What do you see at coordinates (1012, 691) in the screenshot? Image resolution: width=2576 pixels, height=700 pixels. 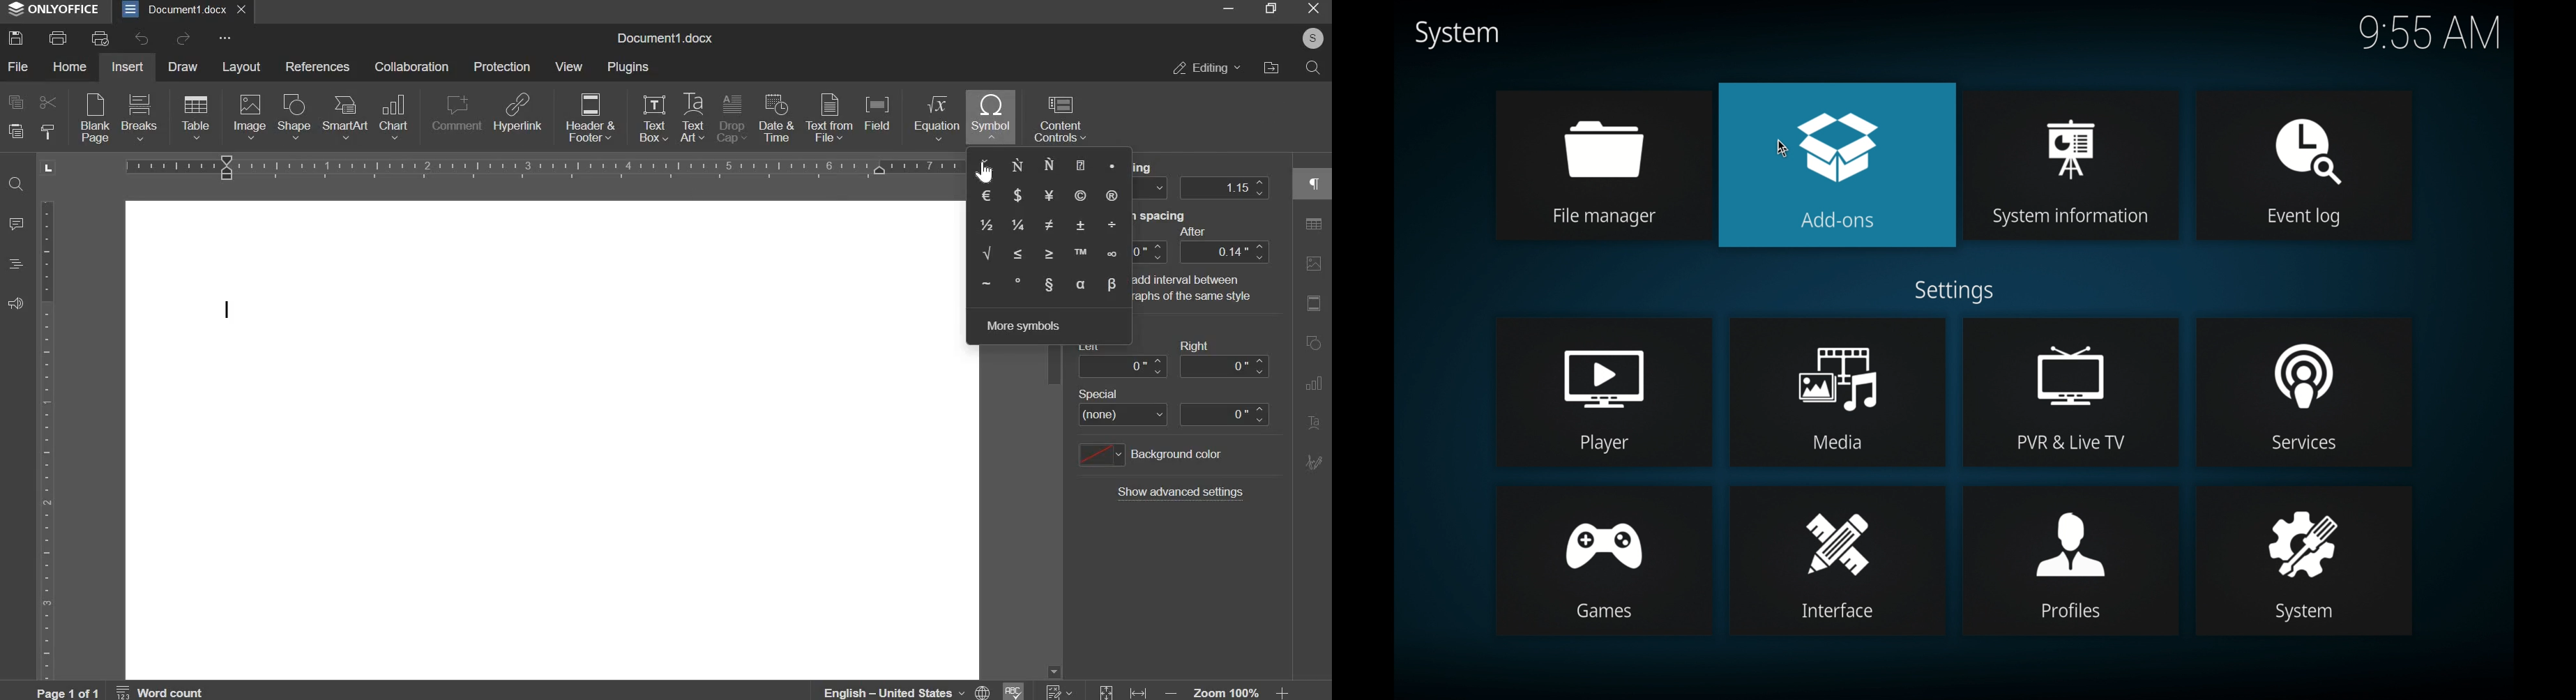 I see `spelling` at bounding box center [1012, 691].